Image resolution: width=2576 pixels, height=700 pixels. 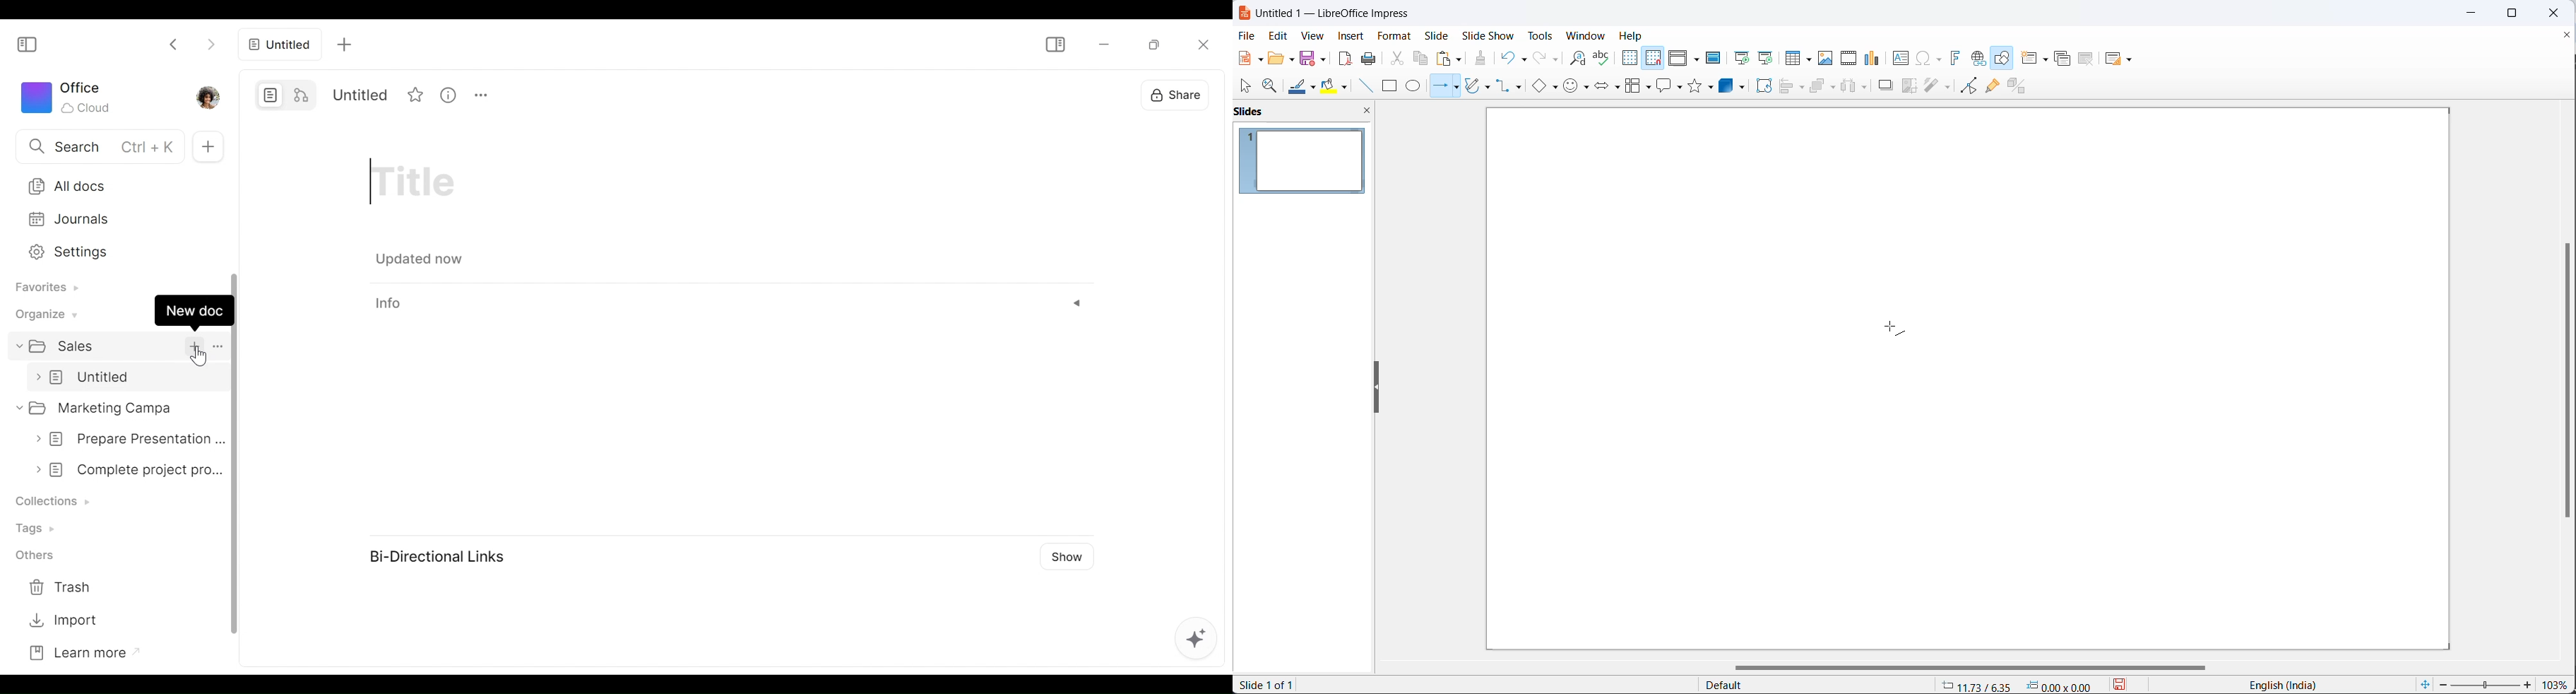 I want to click on zoom percentage, so click(x=2558, y=683).